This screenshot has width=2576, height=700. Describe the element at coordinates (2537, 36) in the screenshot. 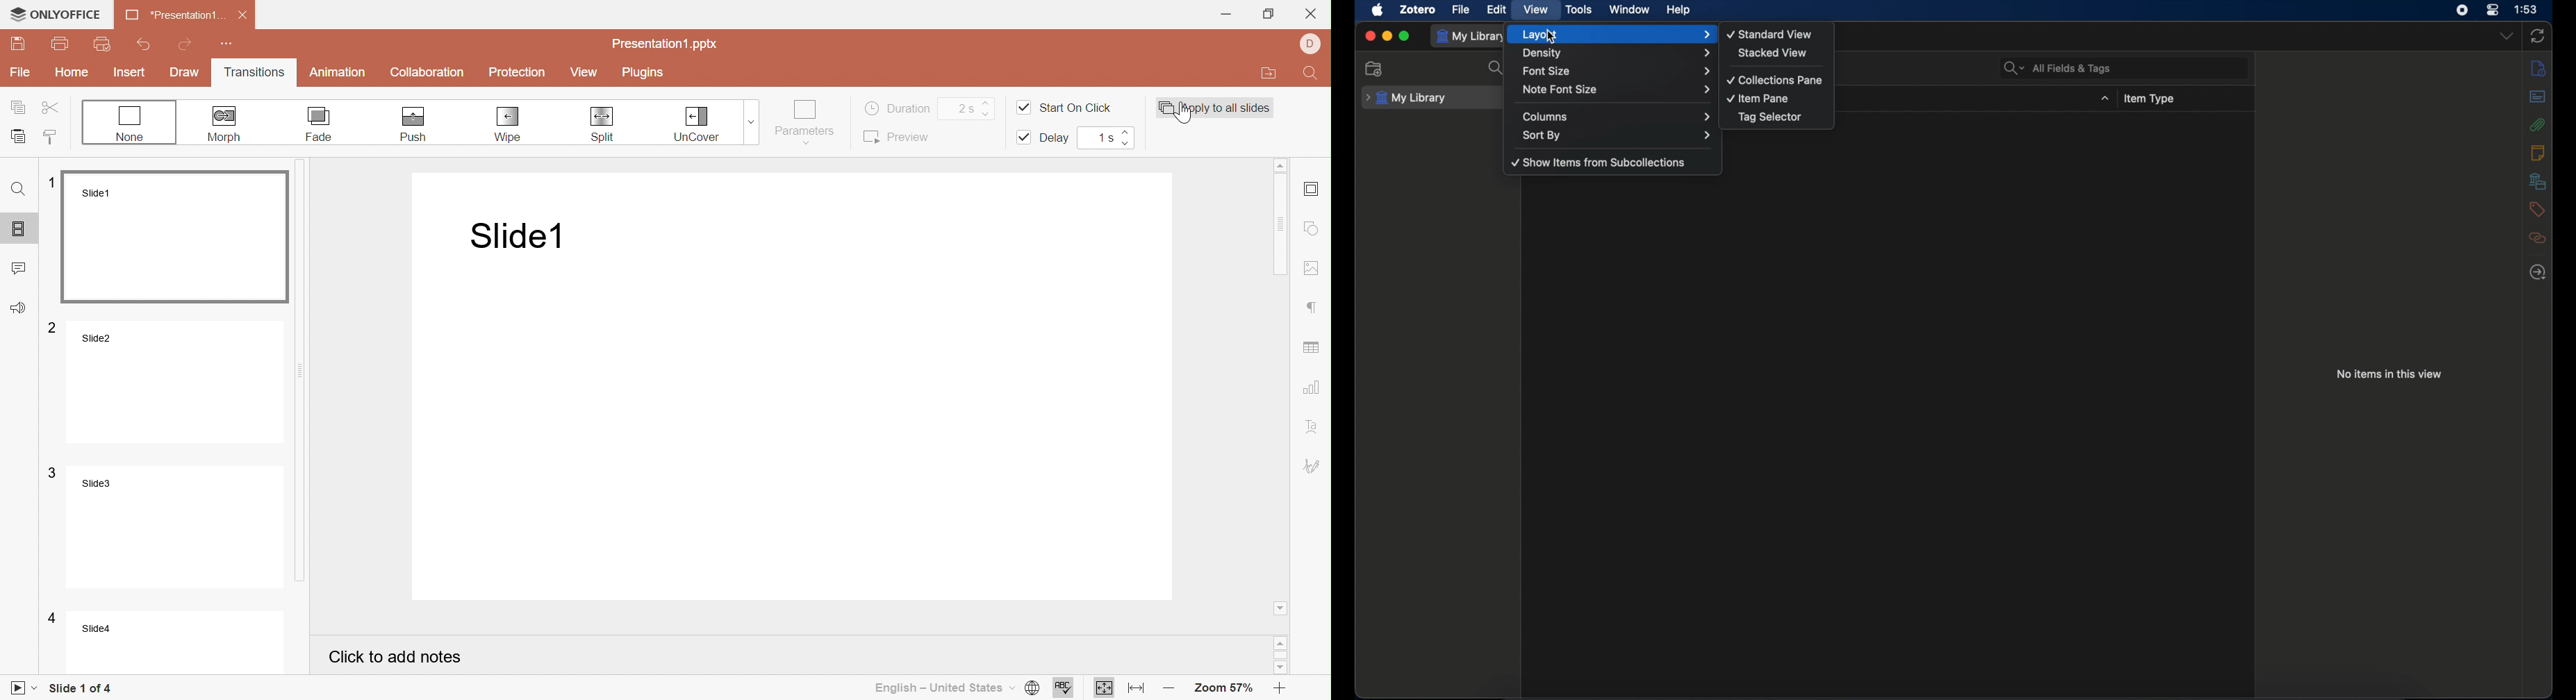

I see `sync` at that location.